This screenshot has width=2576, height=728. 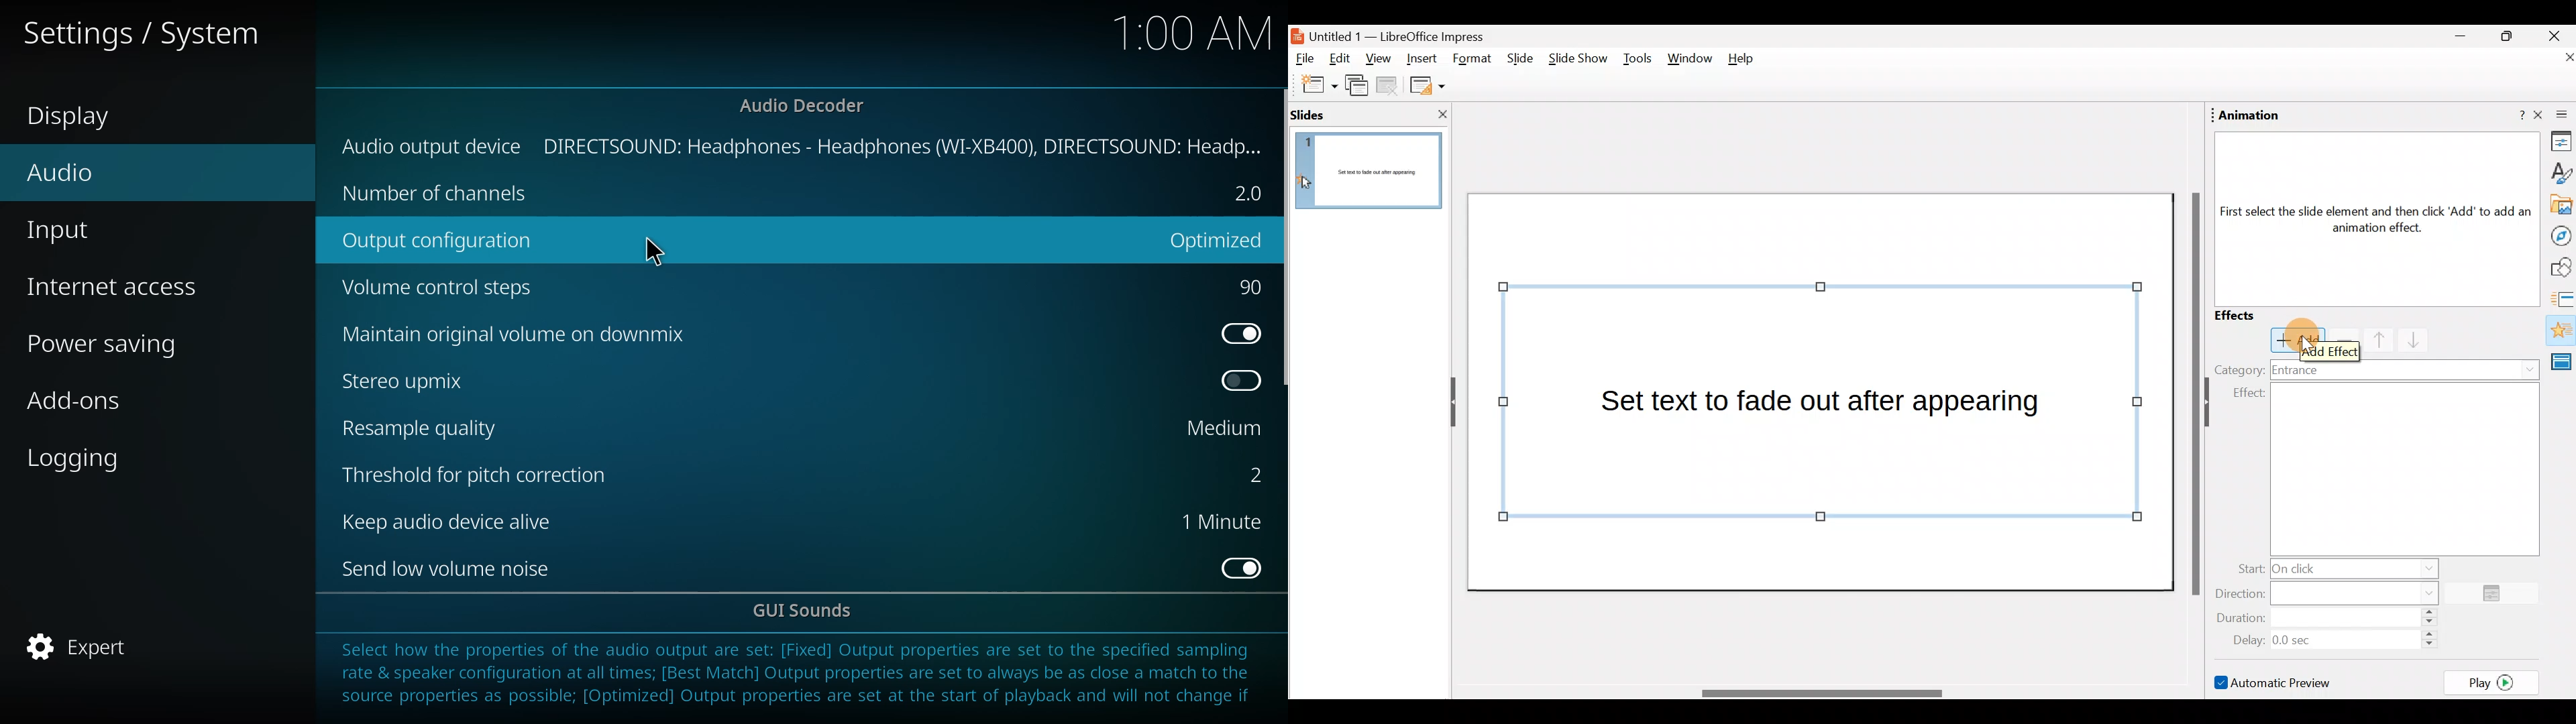 I want to click on audio, so click(x=72, y=170).